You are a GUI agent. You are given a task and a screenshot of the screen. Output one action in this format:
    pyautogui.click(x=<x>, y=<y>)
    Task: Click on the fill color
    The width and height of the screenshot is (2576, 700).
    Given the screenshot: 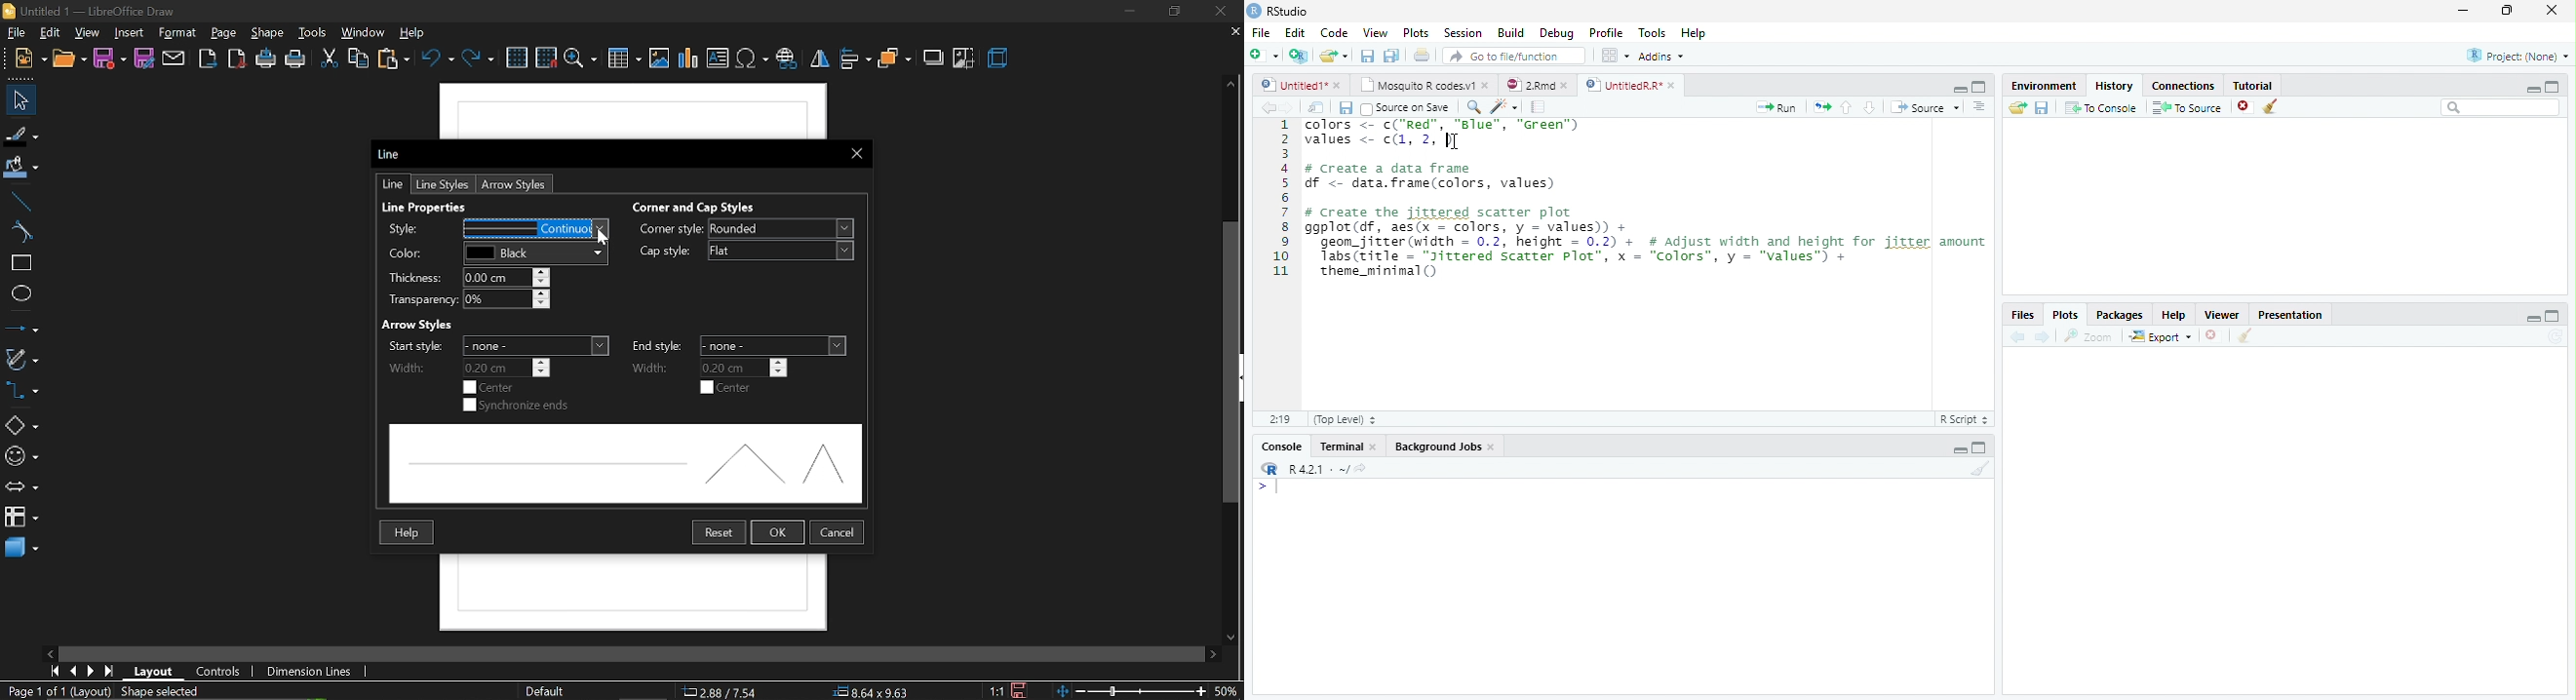 What is the action you would take?
    pyautogui.click(x=21, y=165)
    